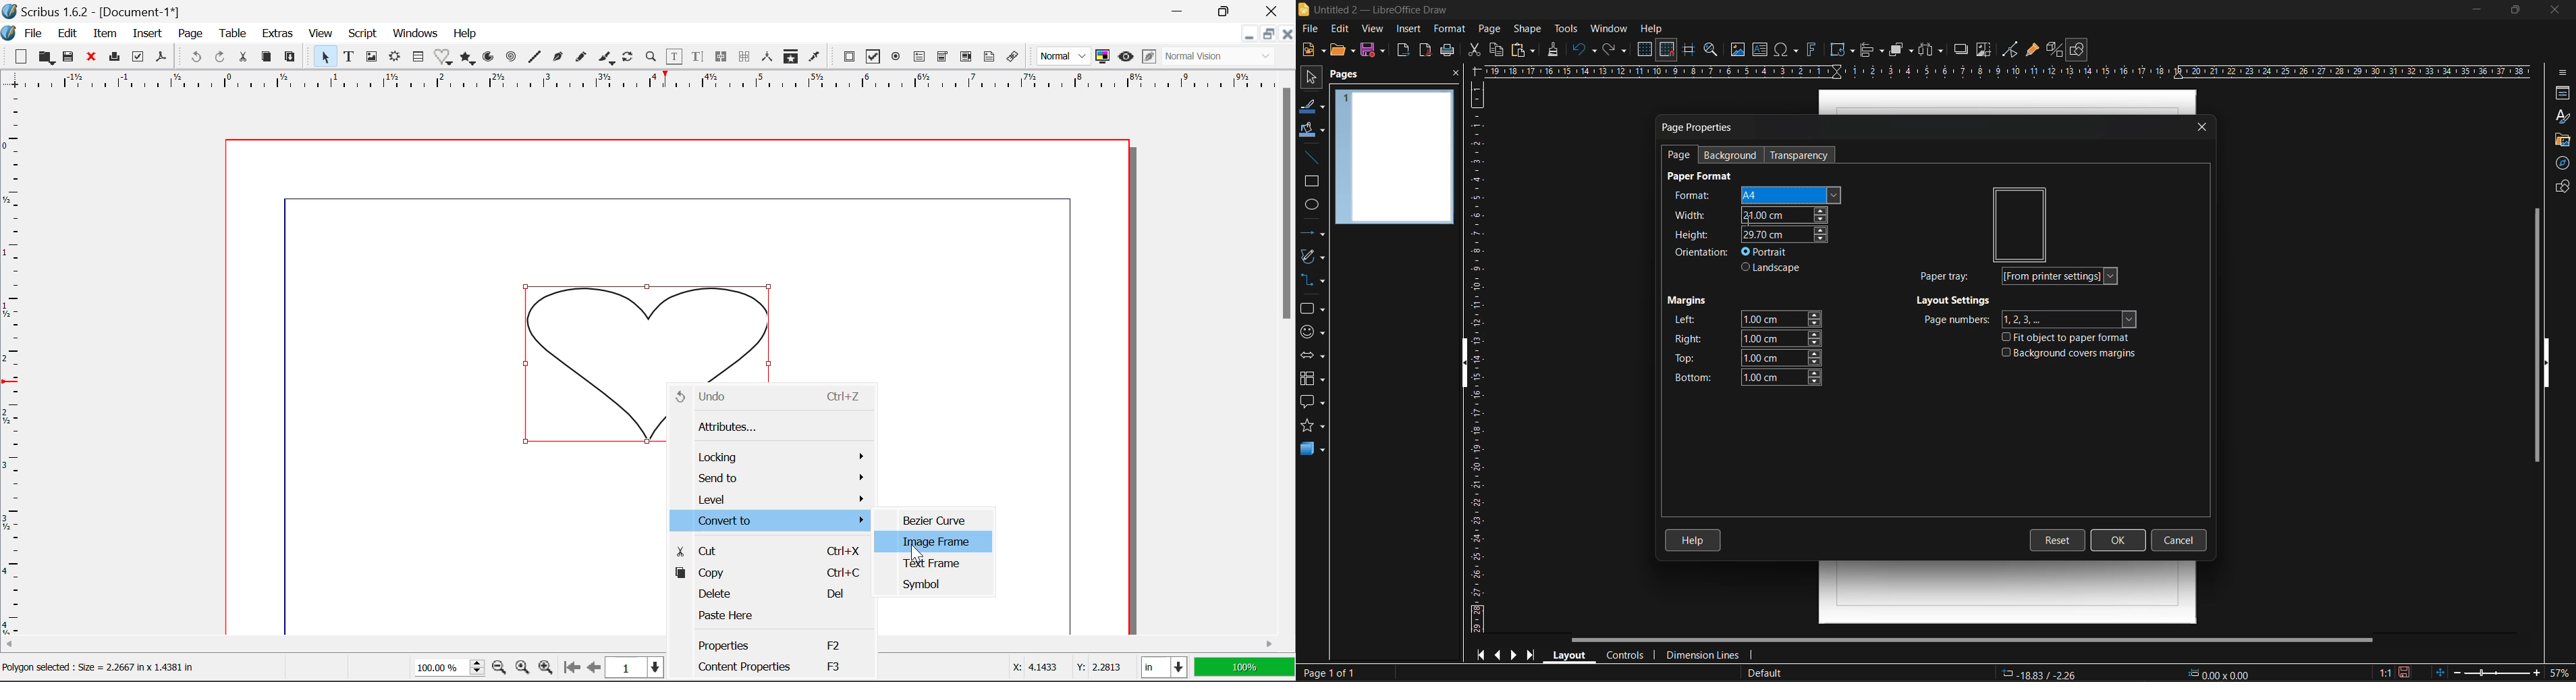 The height and width of the screenshot is (700, 2576). Describe the element at coordinates (935, 542) in the screenshot. I see `Image Frame` at that location.